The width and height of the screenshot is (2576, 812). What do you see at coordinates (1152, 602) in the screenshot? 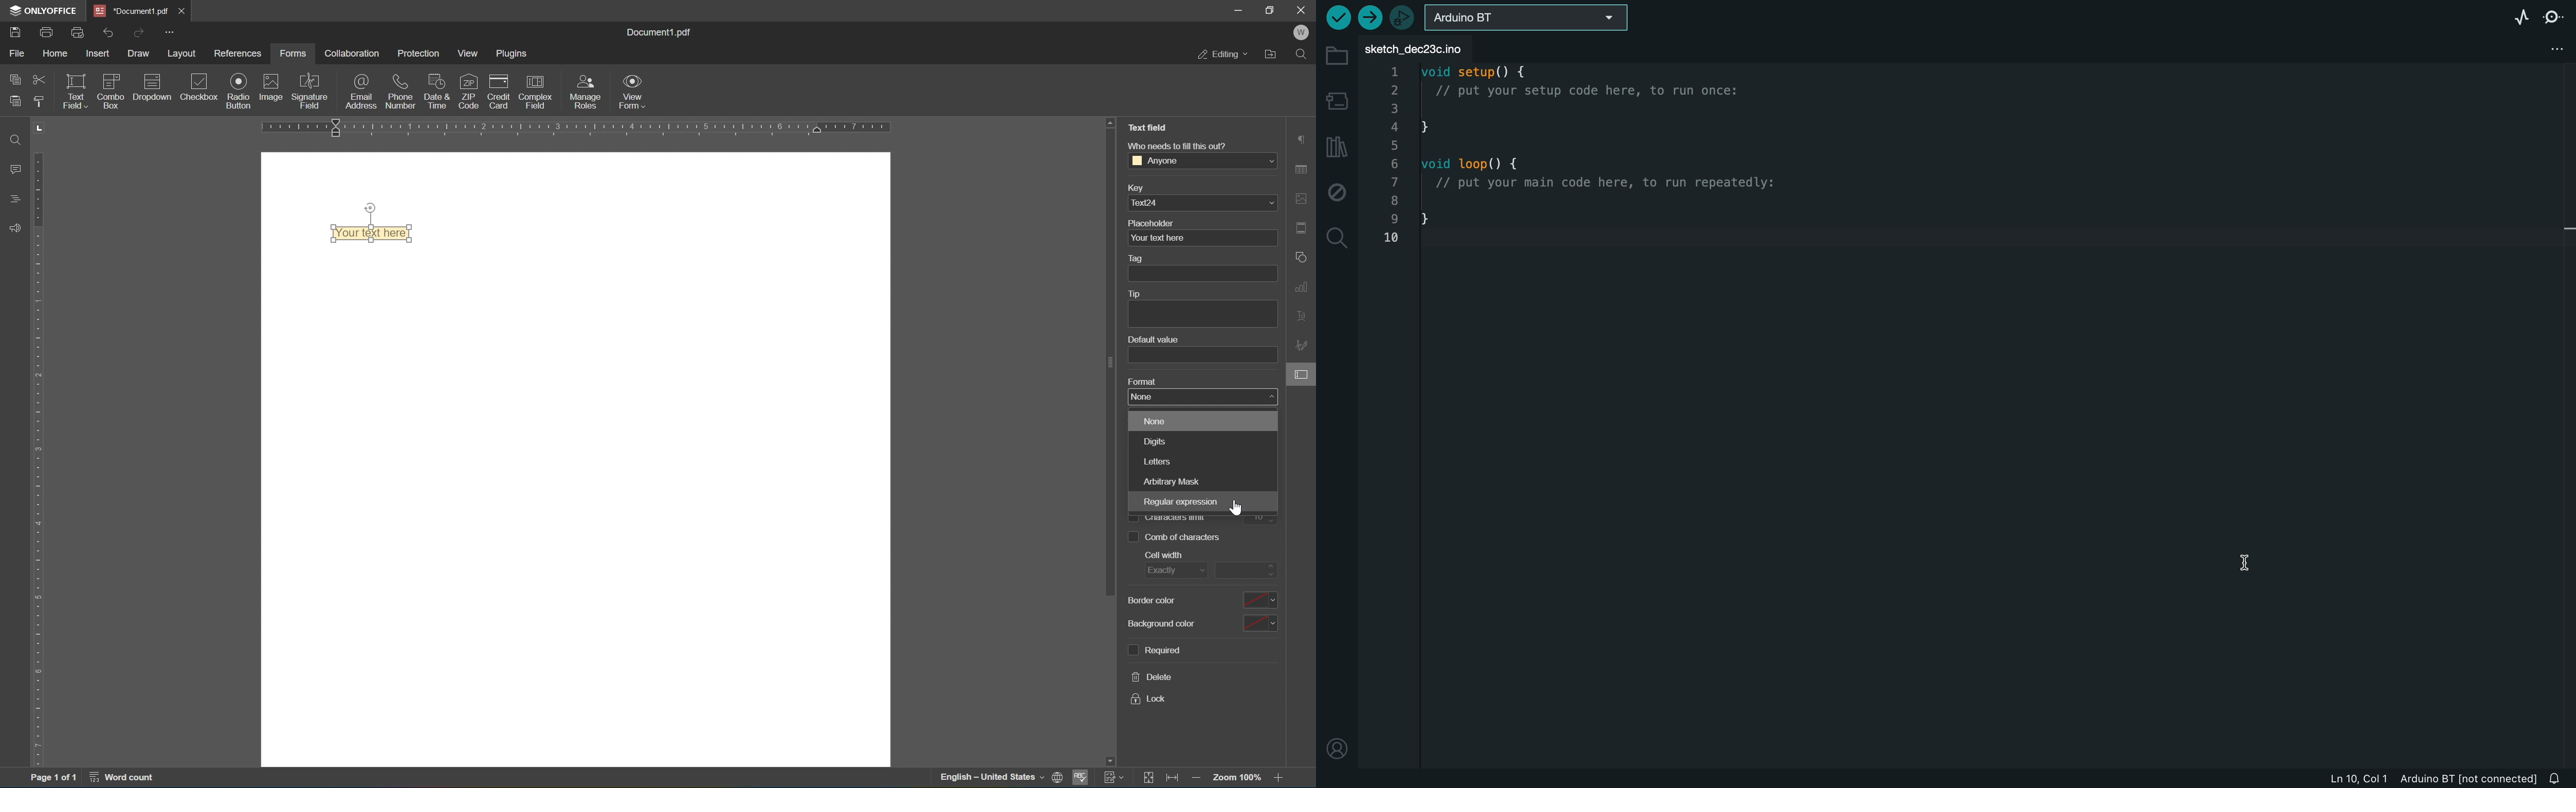
I see `border color` at bounding box center [1152, 602].